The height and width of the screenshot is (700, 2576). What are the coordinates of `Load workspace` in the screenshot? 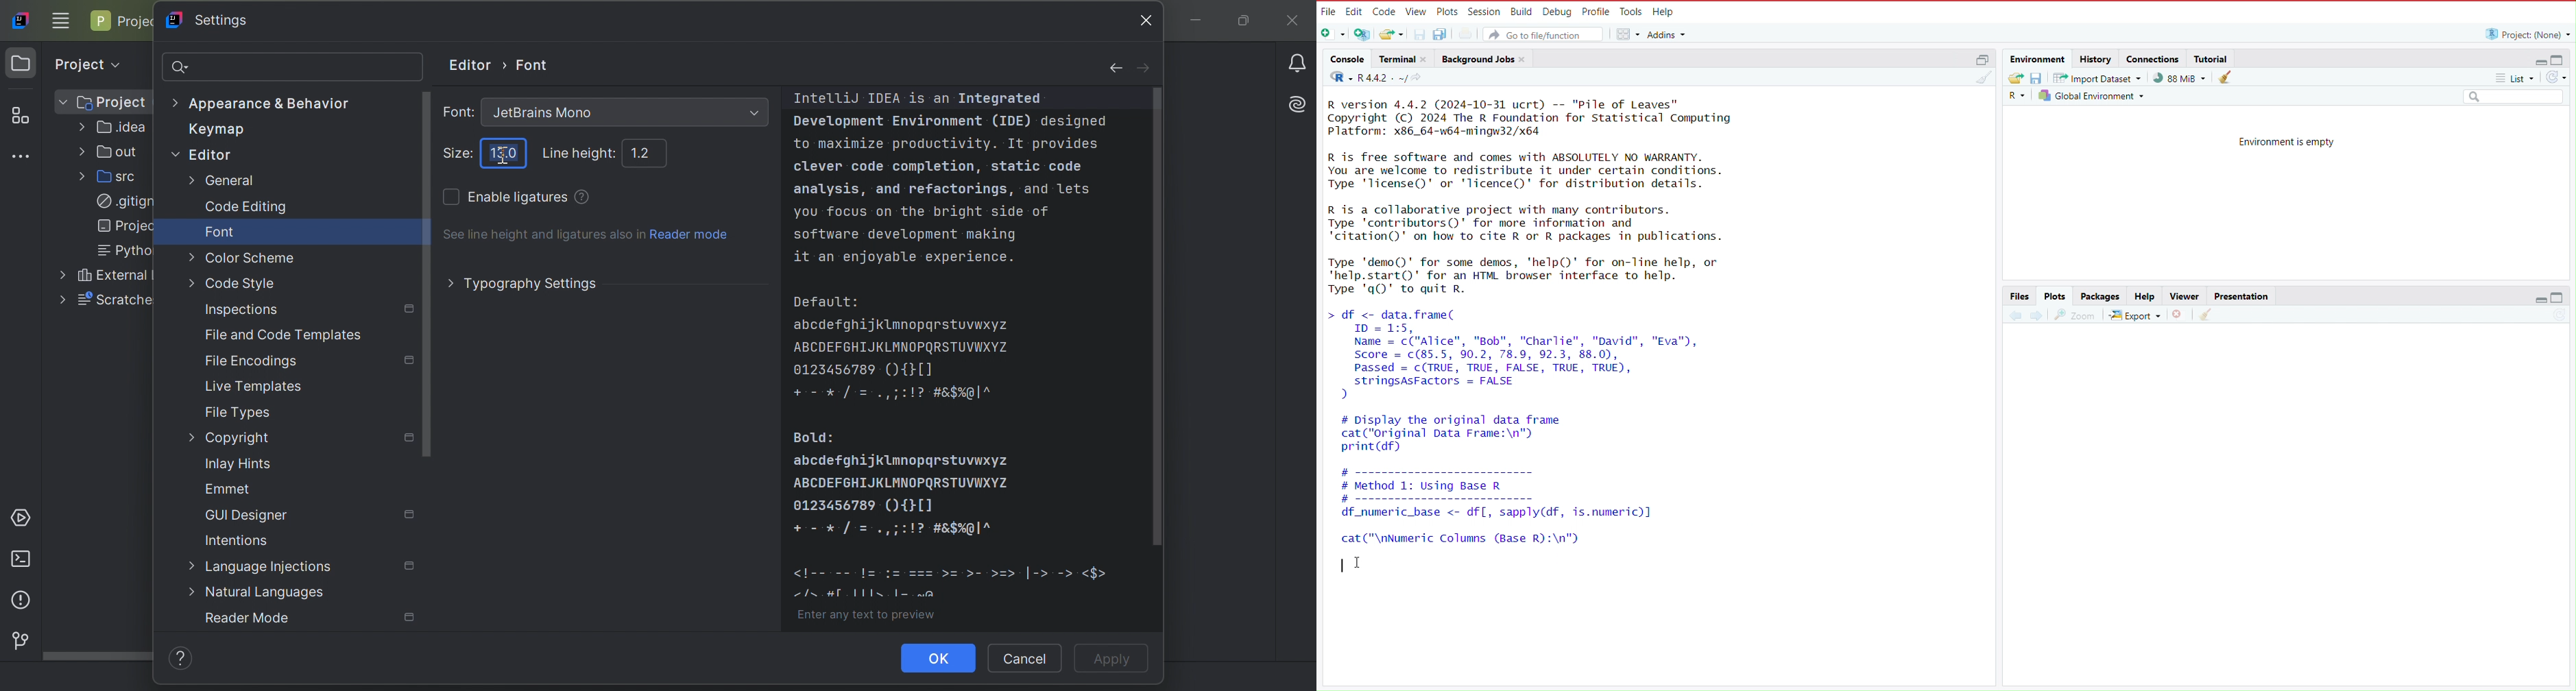 It's located at (2014, 78).